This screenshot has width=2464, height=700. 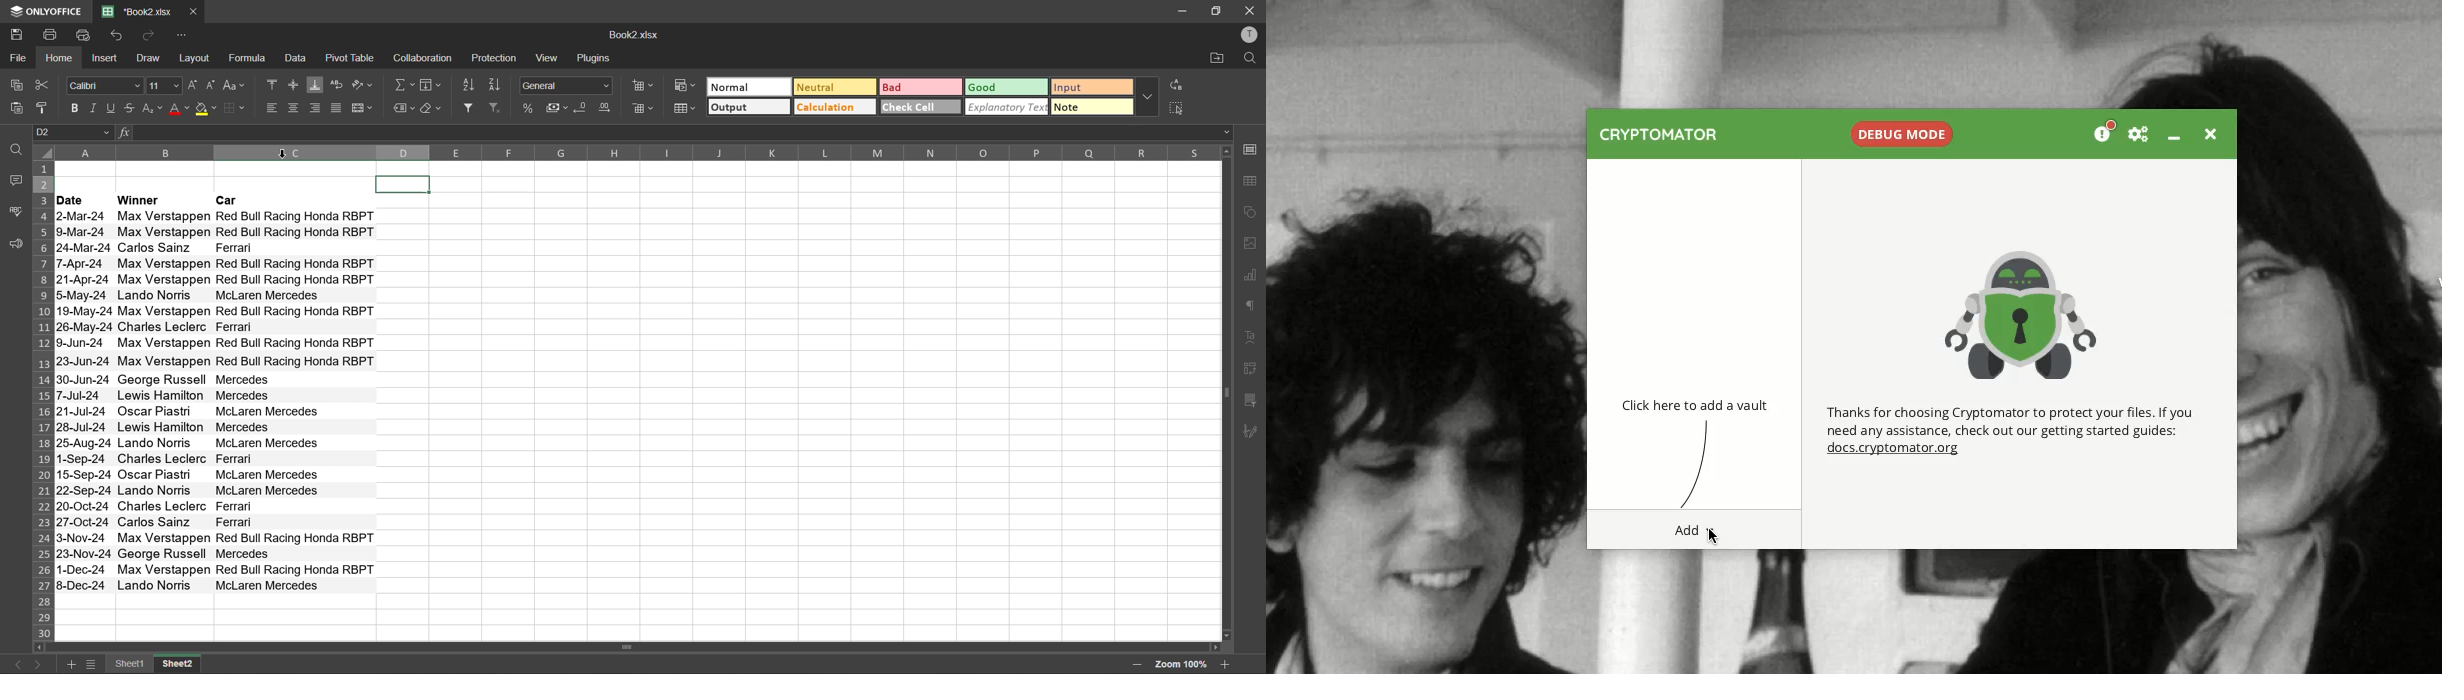 What do you see at coordinates (834, 108) in the screenshot?
I see `calculation` at bounding box center [834, 108].